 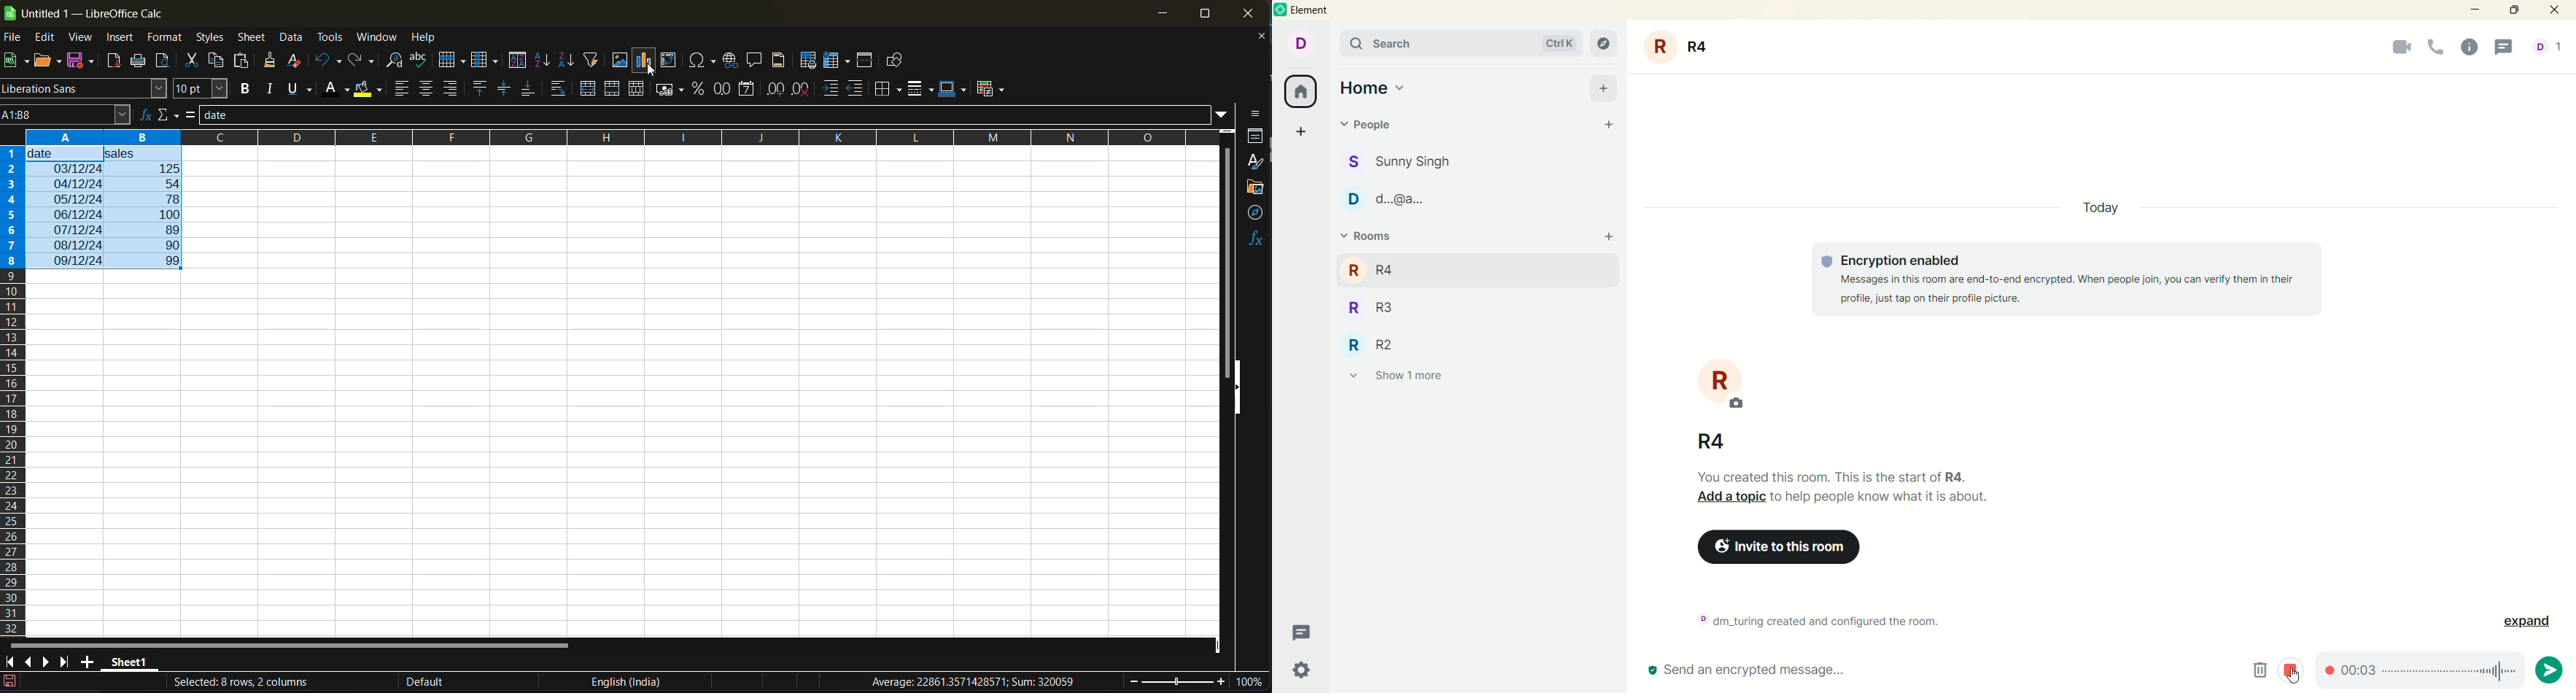 I want to click on cursor, so click(x=653, y=71).